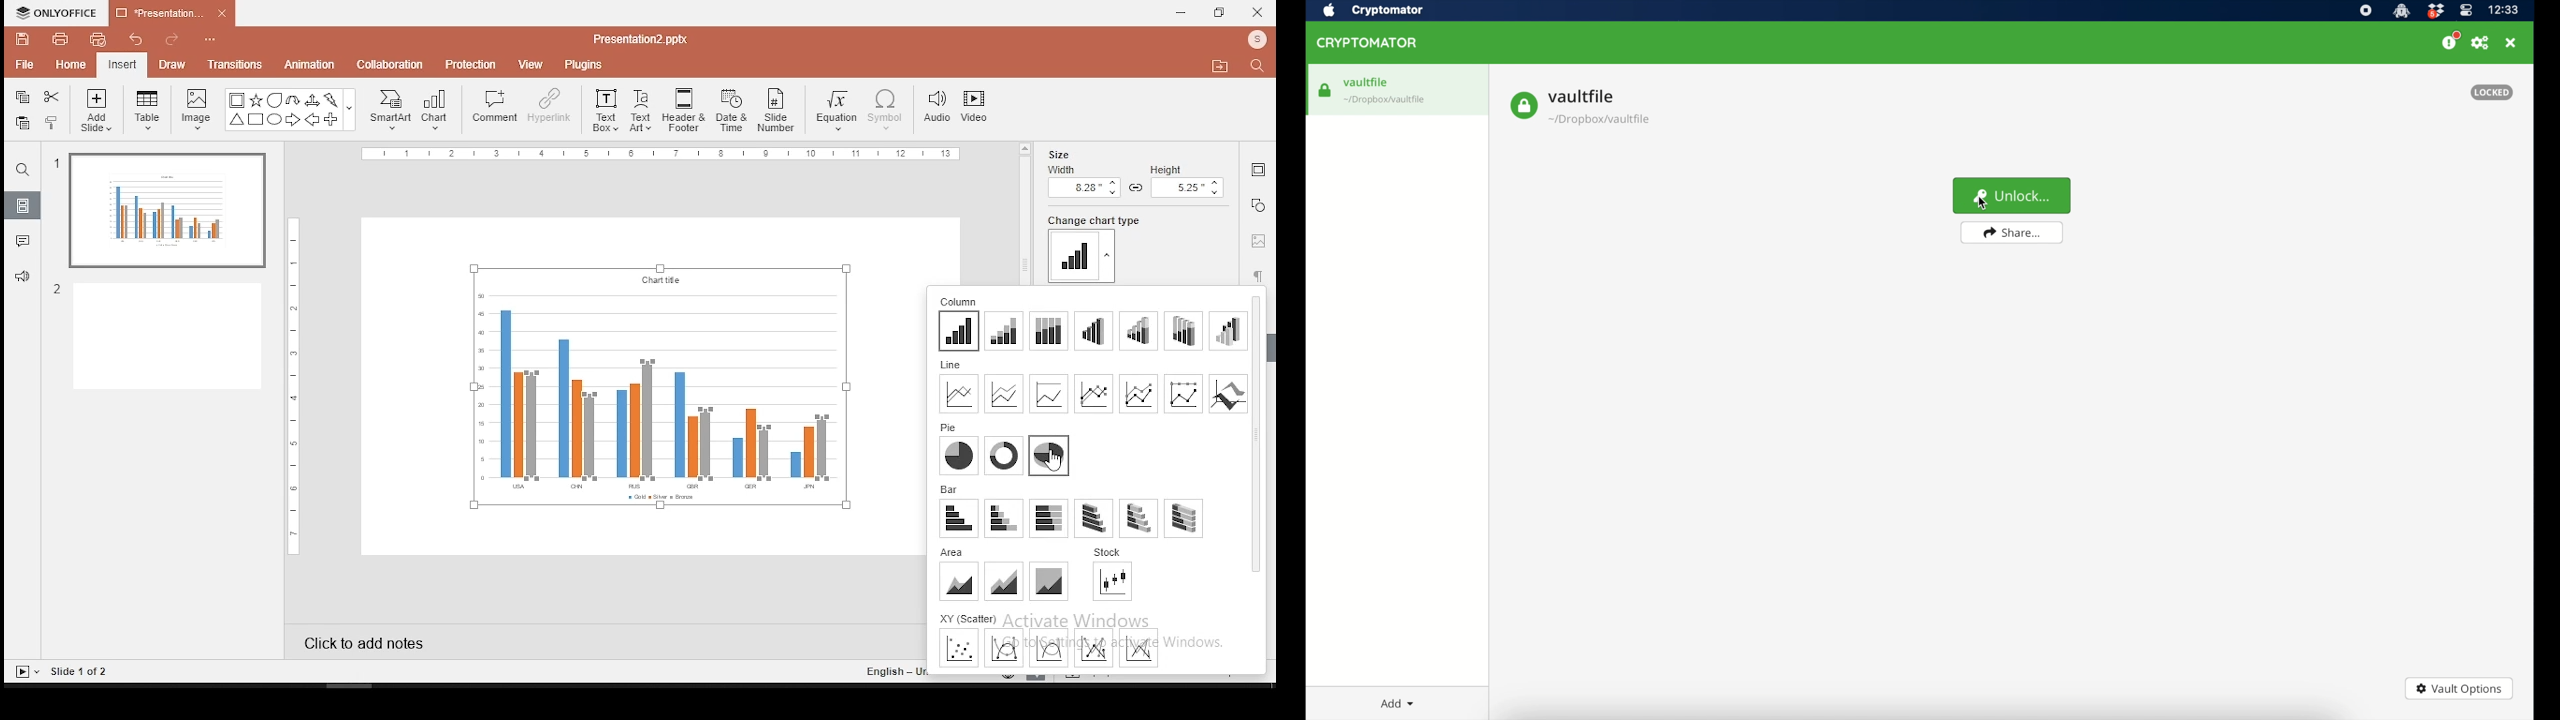 The width and height of the screenshot is (2576, 728). Describe the element at coordinates (1004, 648) in the screenshot. I see `xy scatter 2` at that location.